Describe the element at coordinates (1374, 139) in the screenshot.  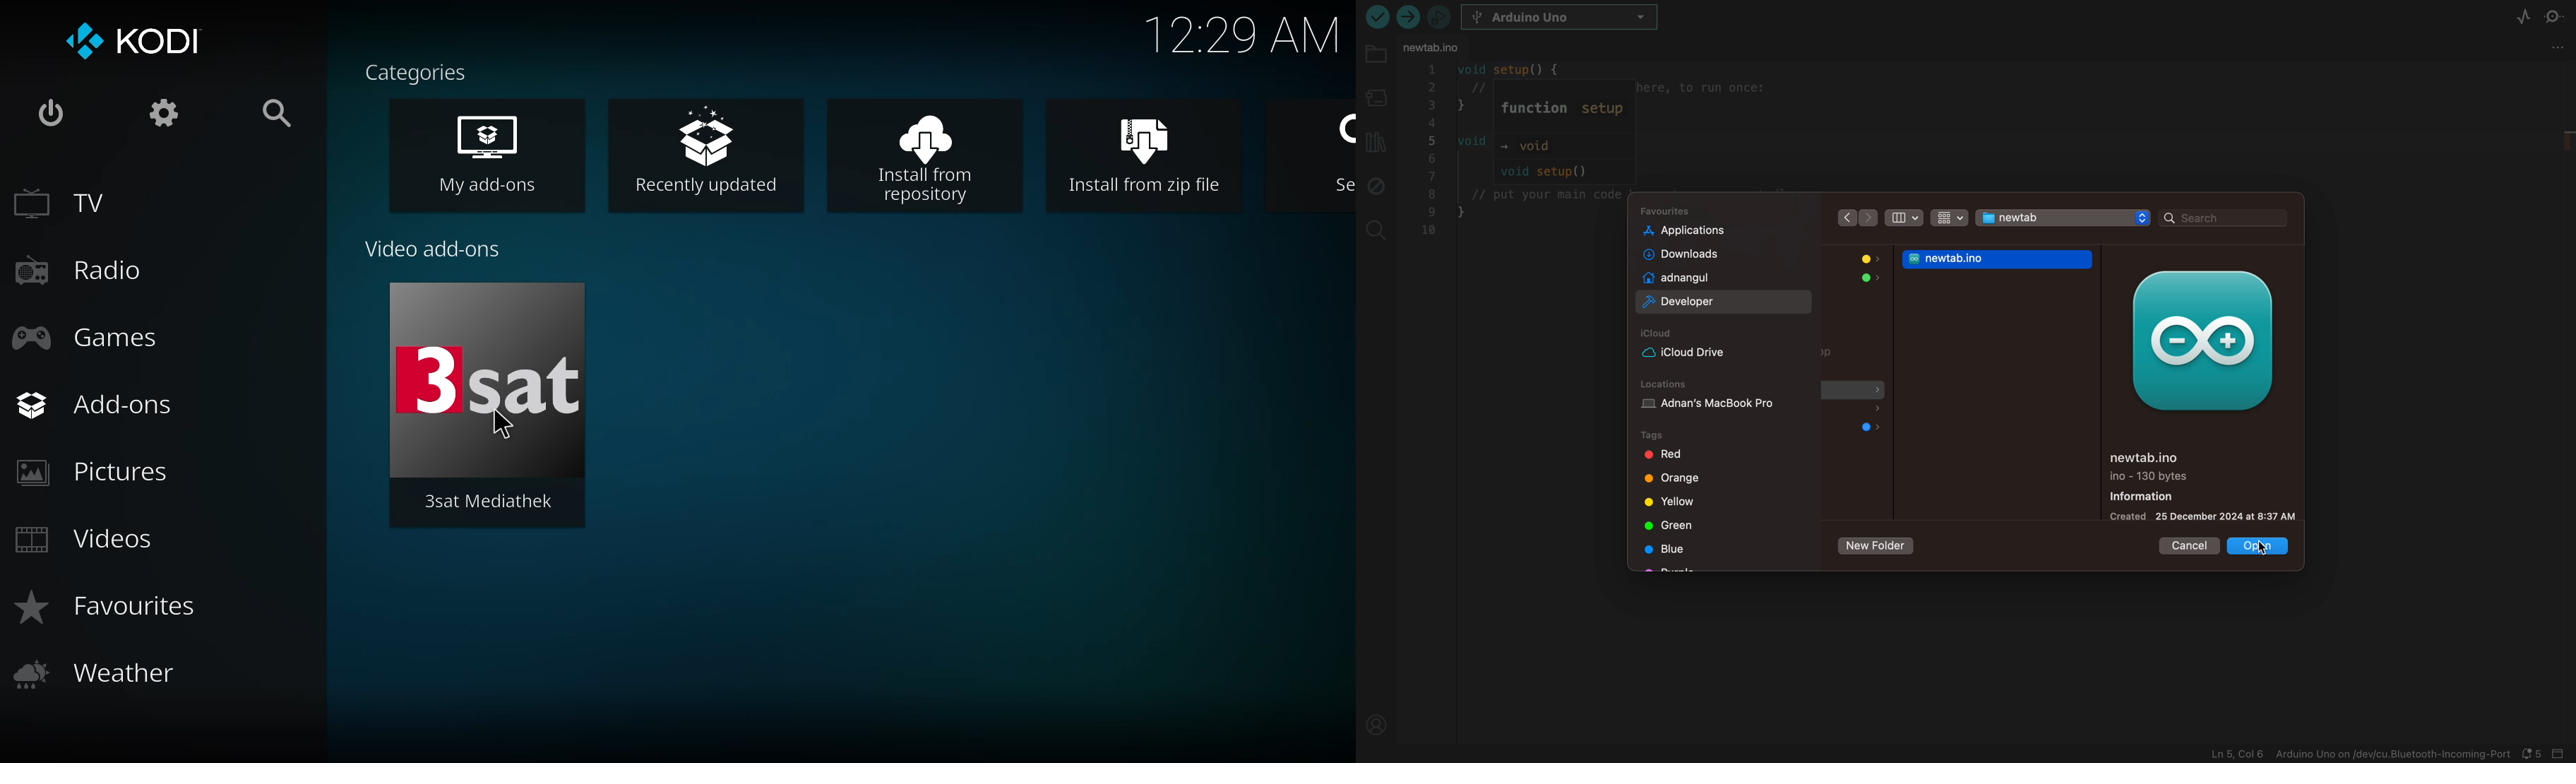
I see `library manager` at that location.